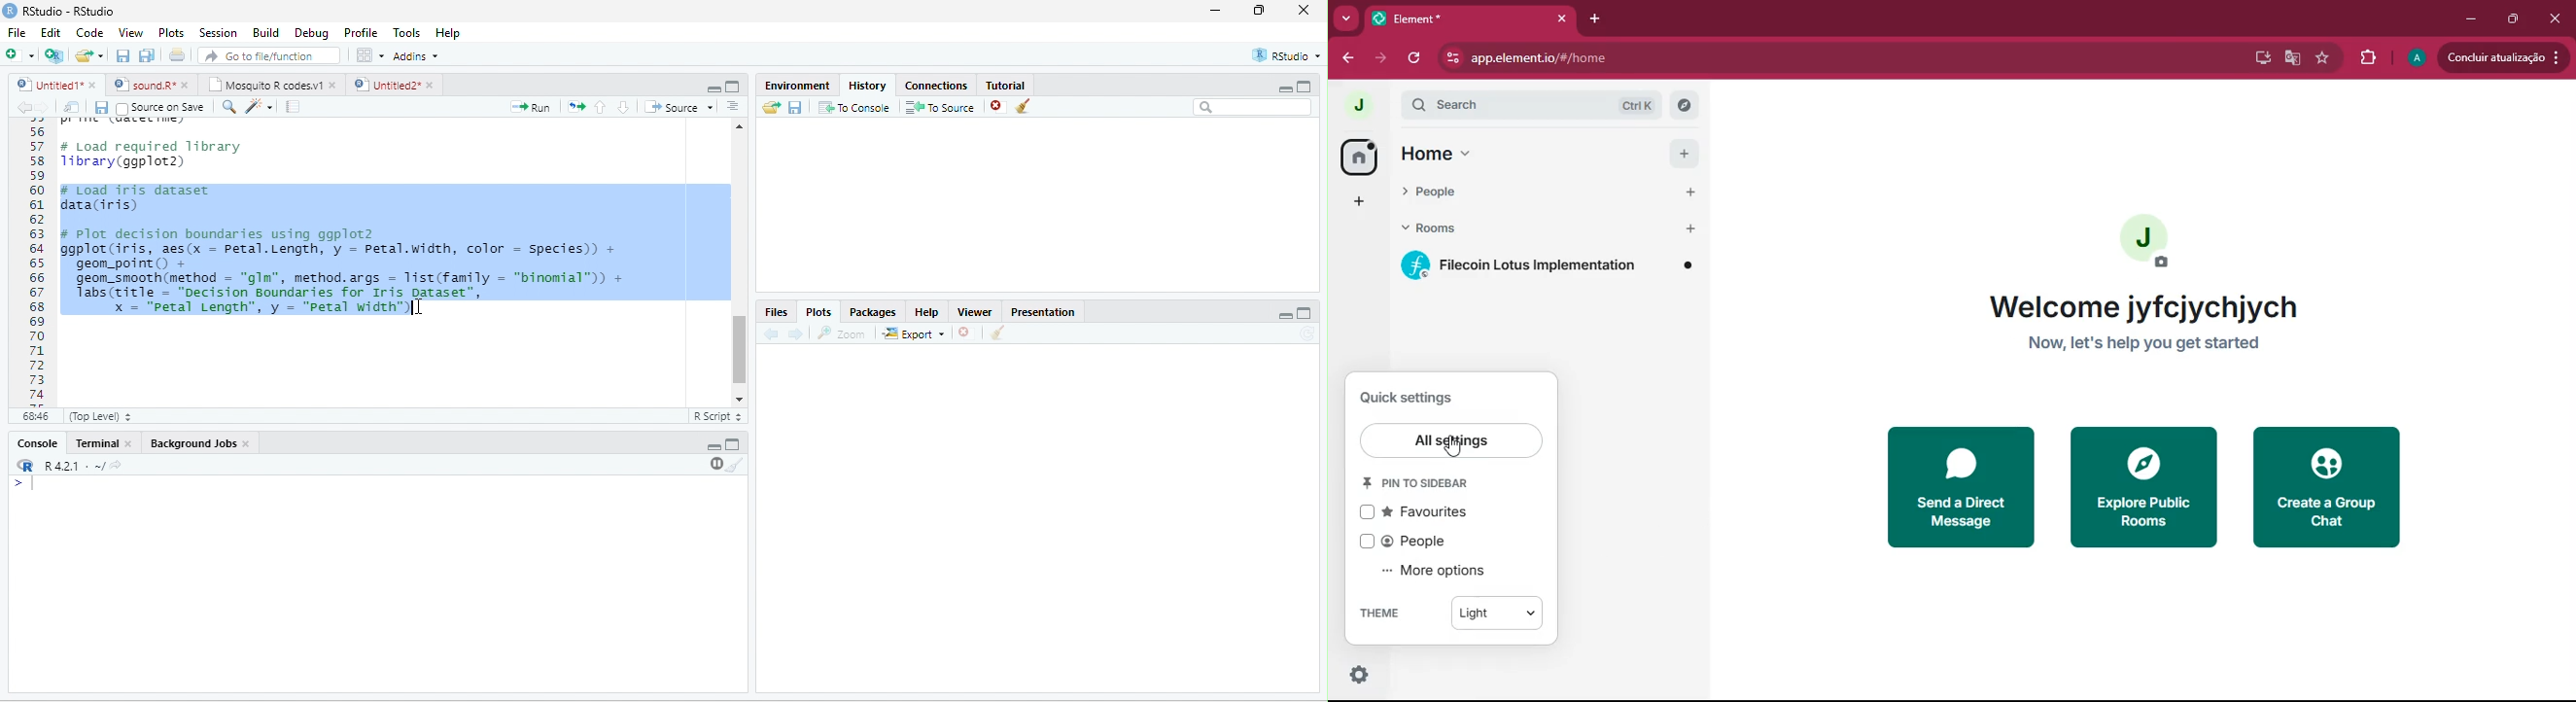 The width and height of the screenshot is (2576, 728). What do you see at coordinates (530, 107) in the screenshot?
I see `Run file` at bounding box center [530, 107].